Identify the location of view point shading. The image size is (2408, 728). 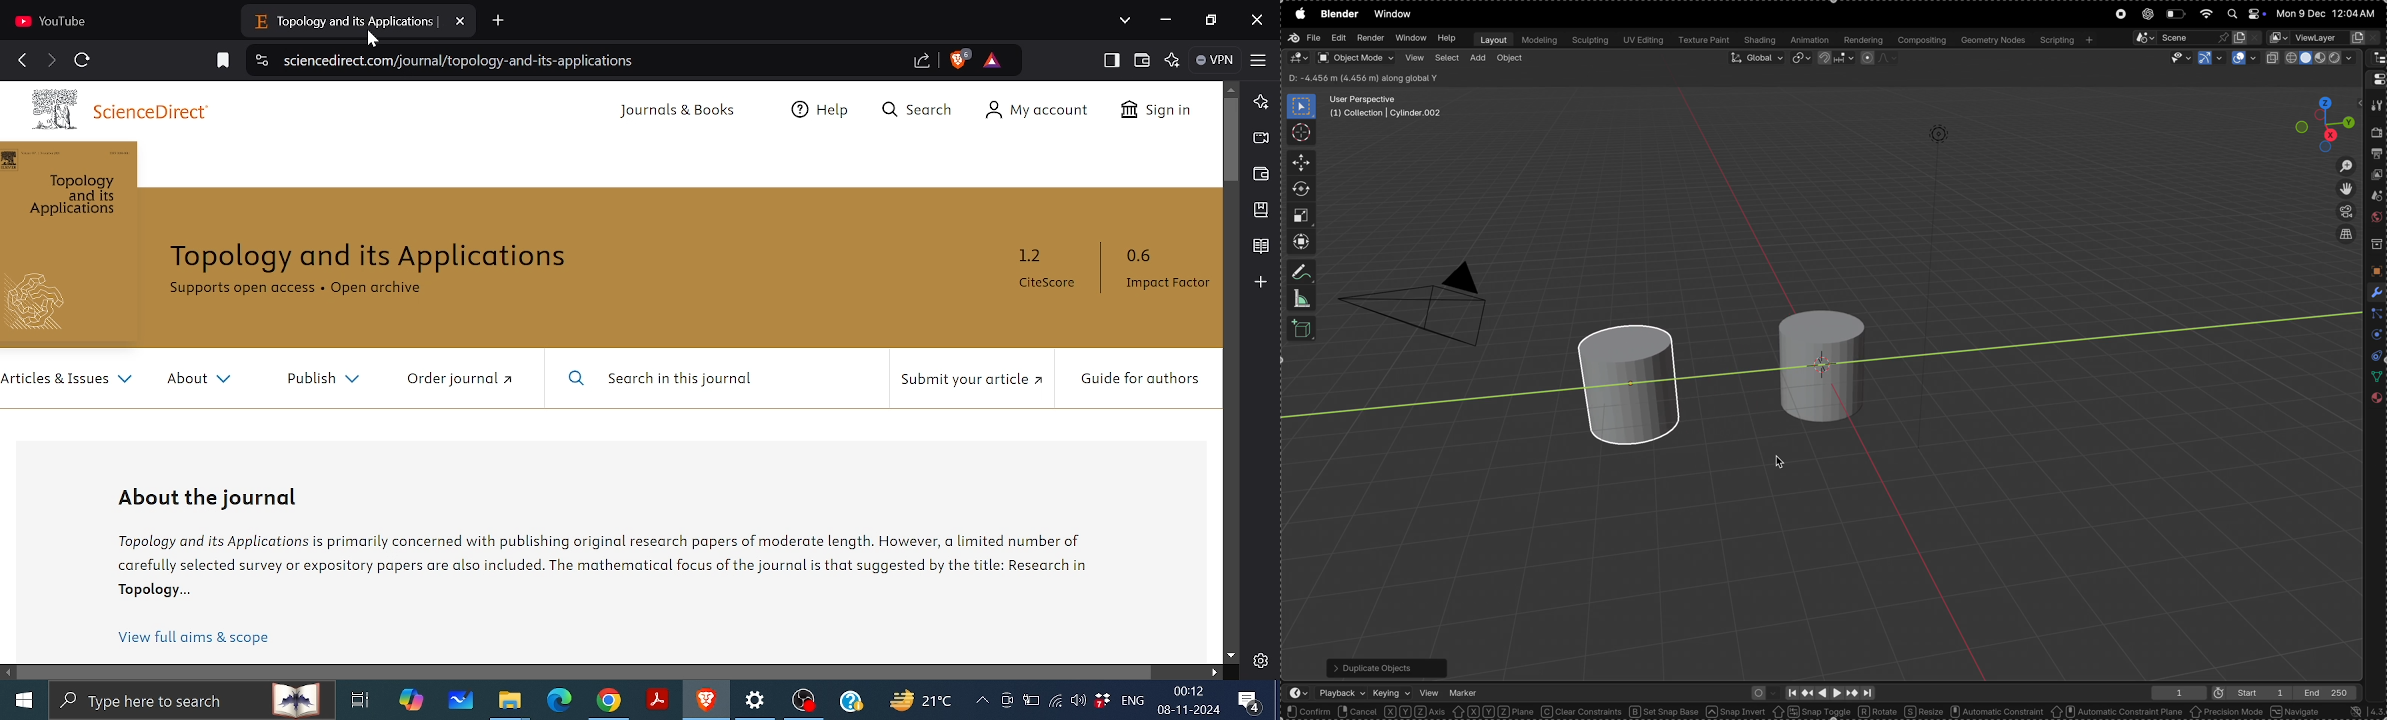
(2313, 58).